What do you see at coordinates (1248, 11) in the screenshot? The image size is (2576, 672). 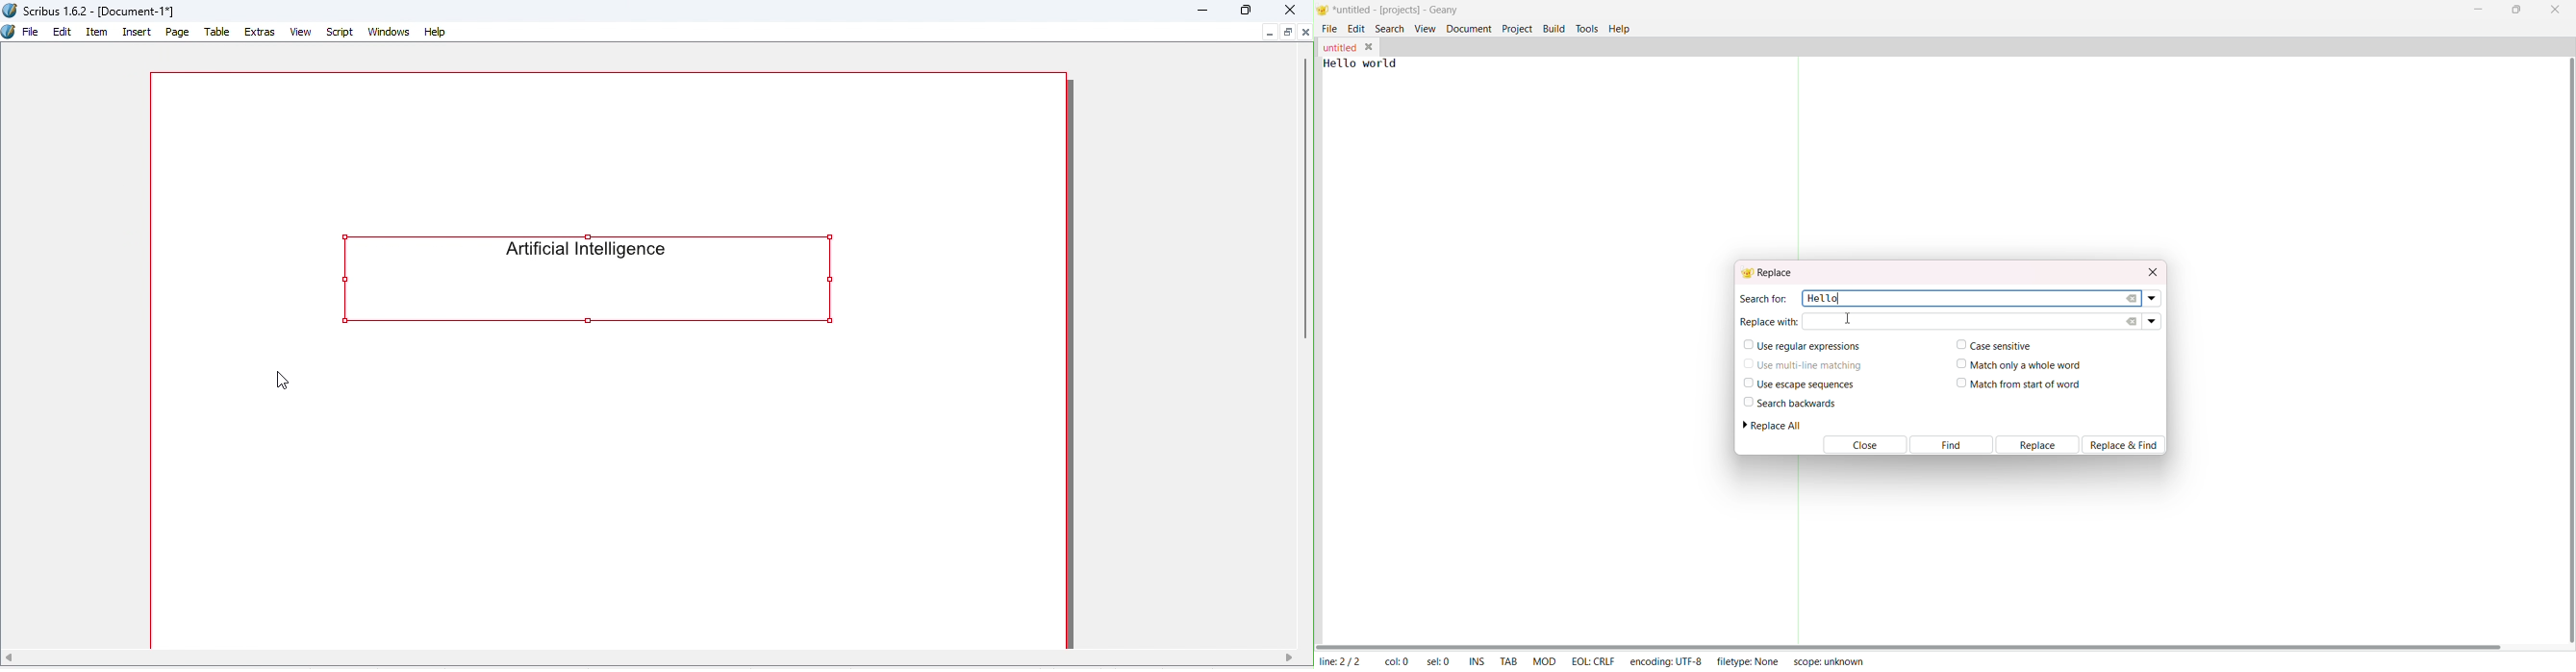 I see `Maximize` at bounding box center [1248, 11].